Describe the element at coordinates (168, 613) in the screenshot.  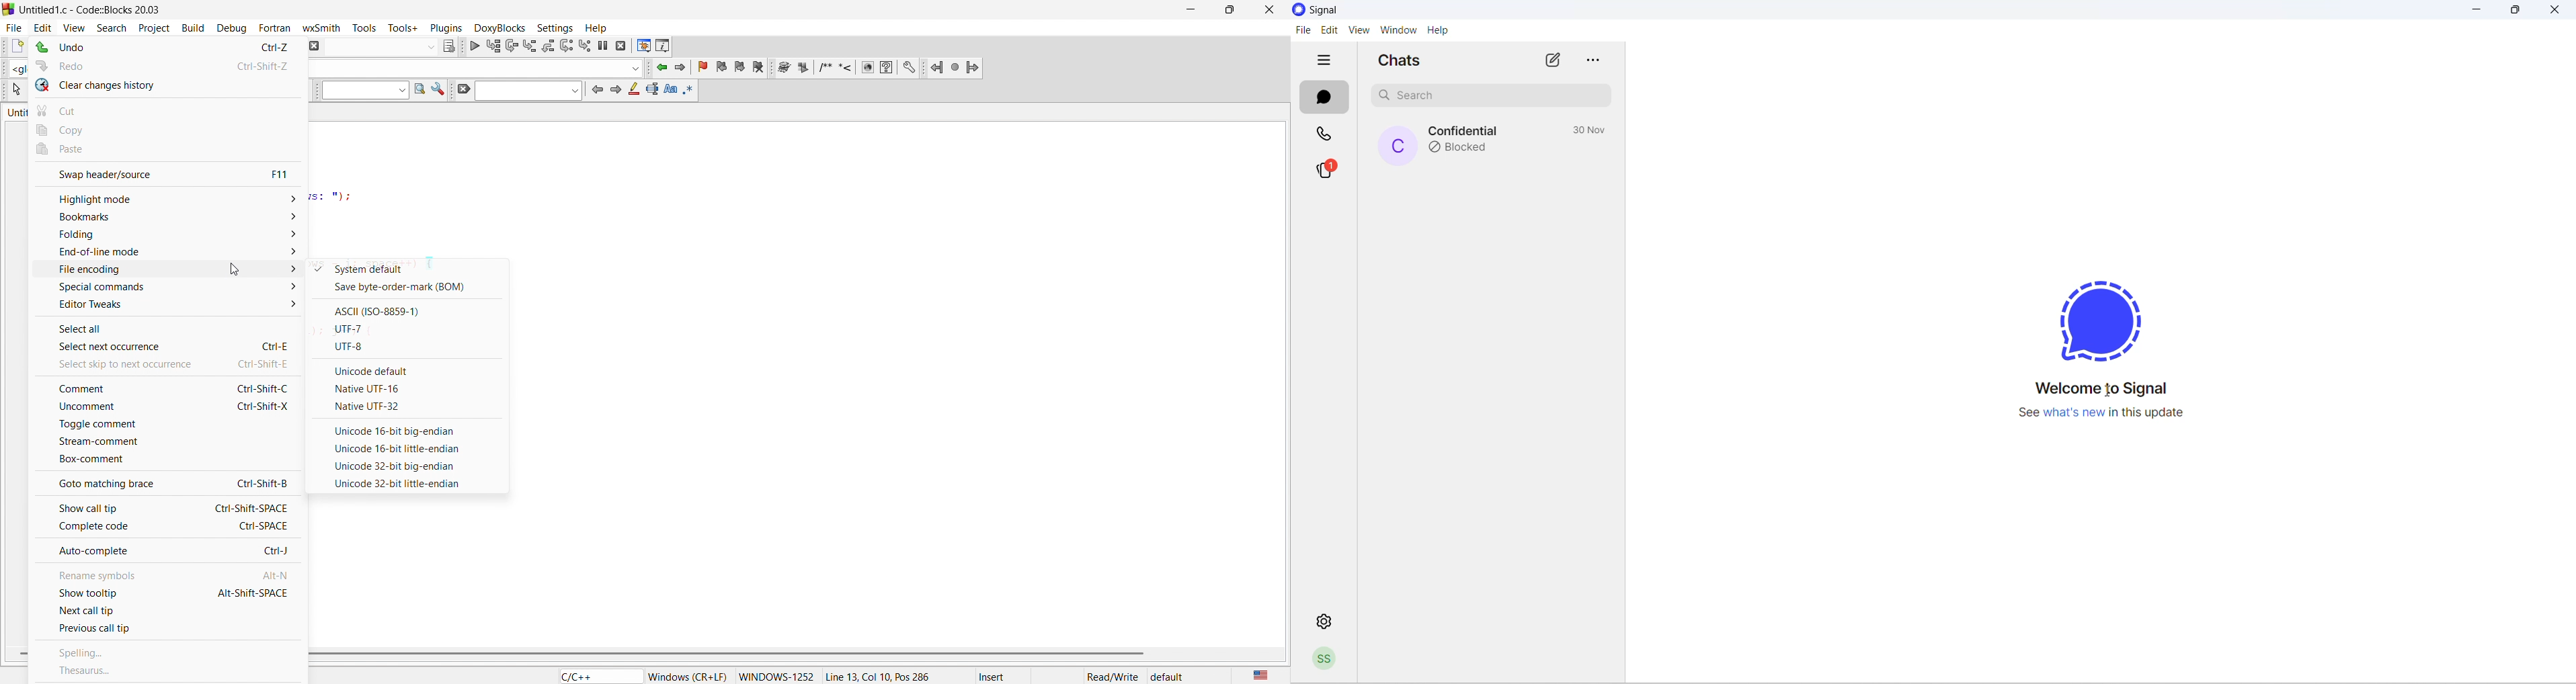
I see `next call tip` at that location.